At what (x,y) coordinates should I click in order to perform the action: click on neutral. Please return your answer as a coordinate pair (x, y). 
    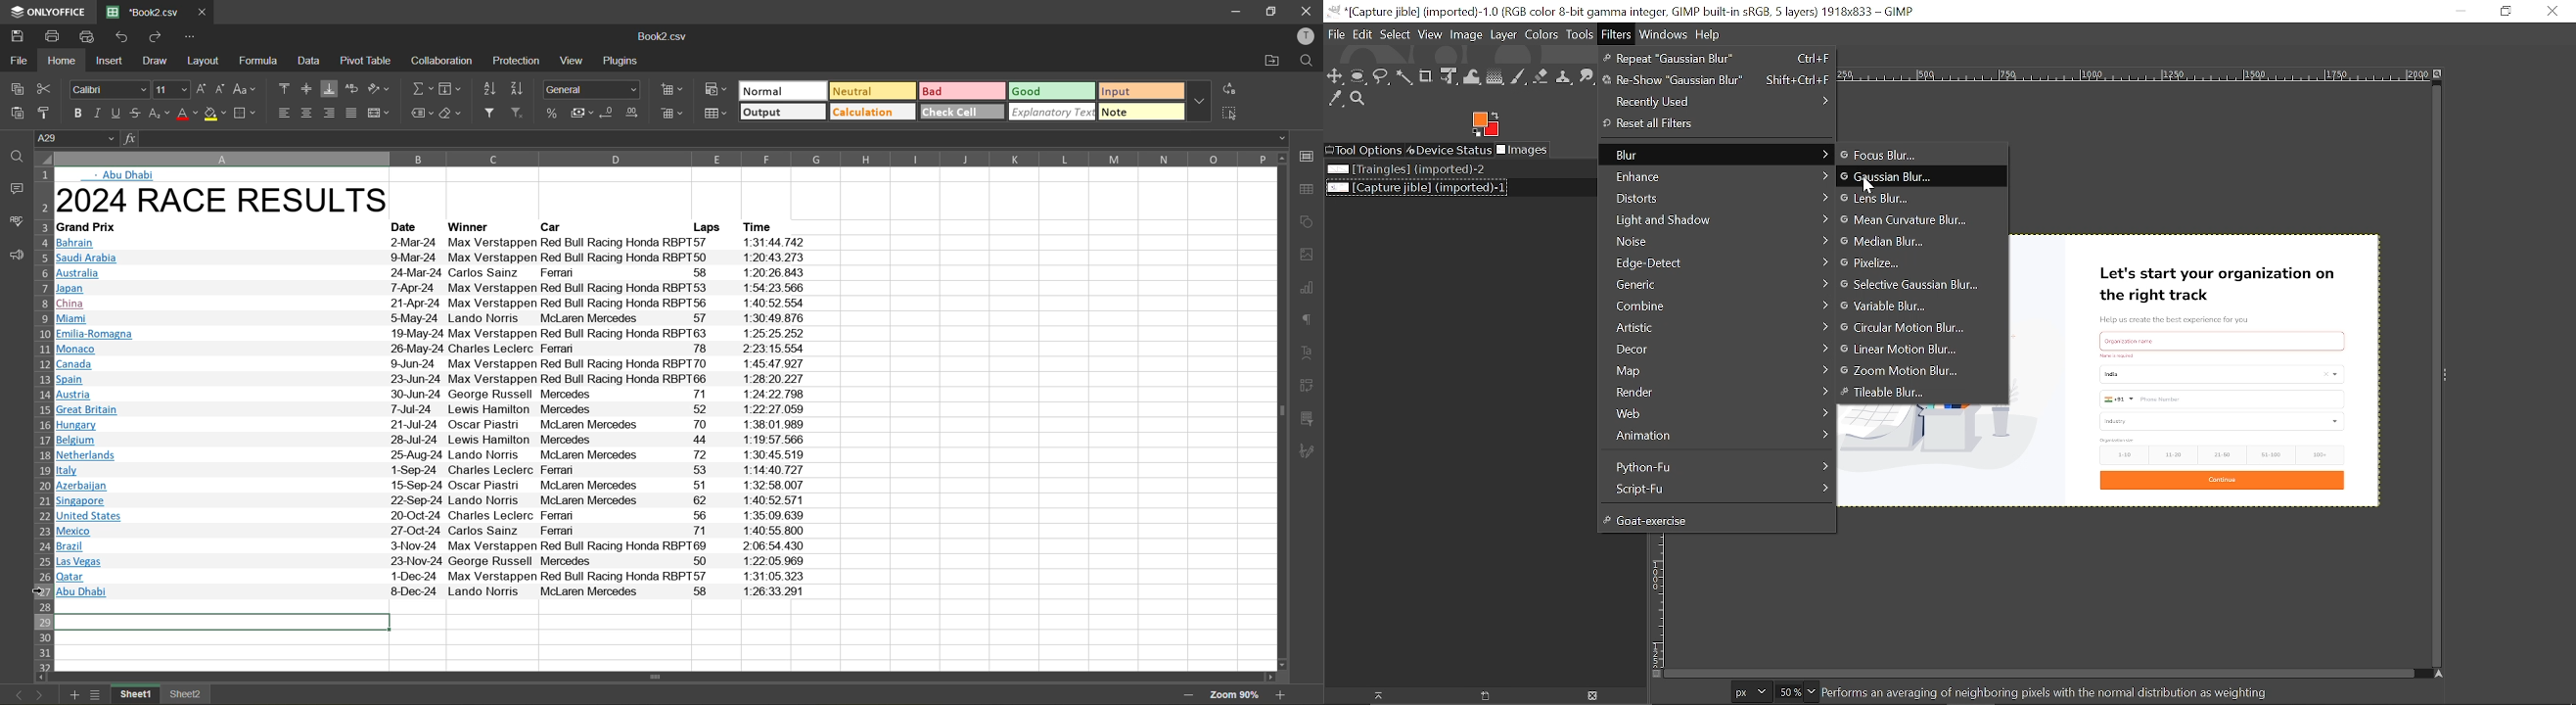
    Looking at the image, I should click on (870, 90).